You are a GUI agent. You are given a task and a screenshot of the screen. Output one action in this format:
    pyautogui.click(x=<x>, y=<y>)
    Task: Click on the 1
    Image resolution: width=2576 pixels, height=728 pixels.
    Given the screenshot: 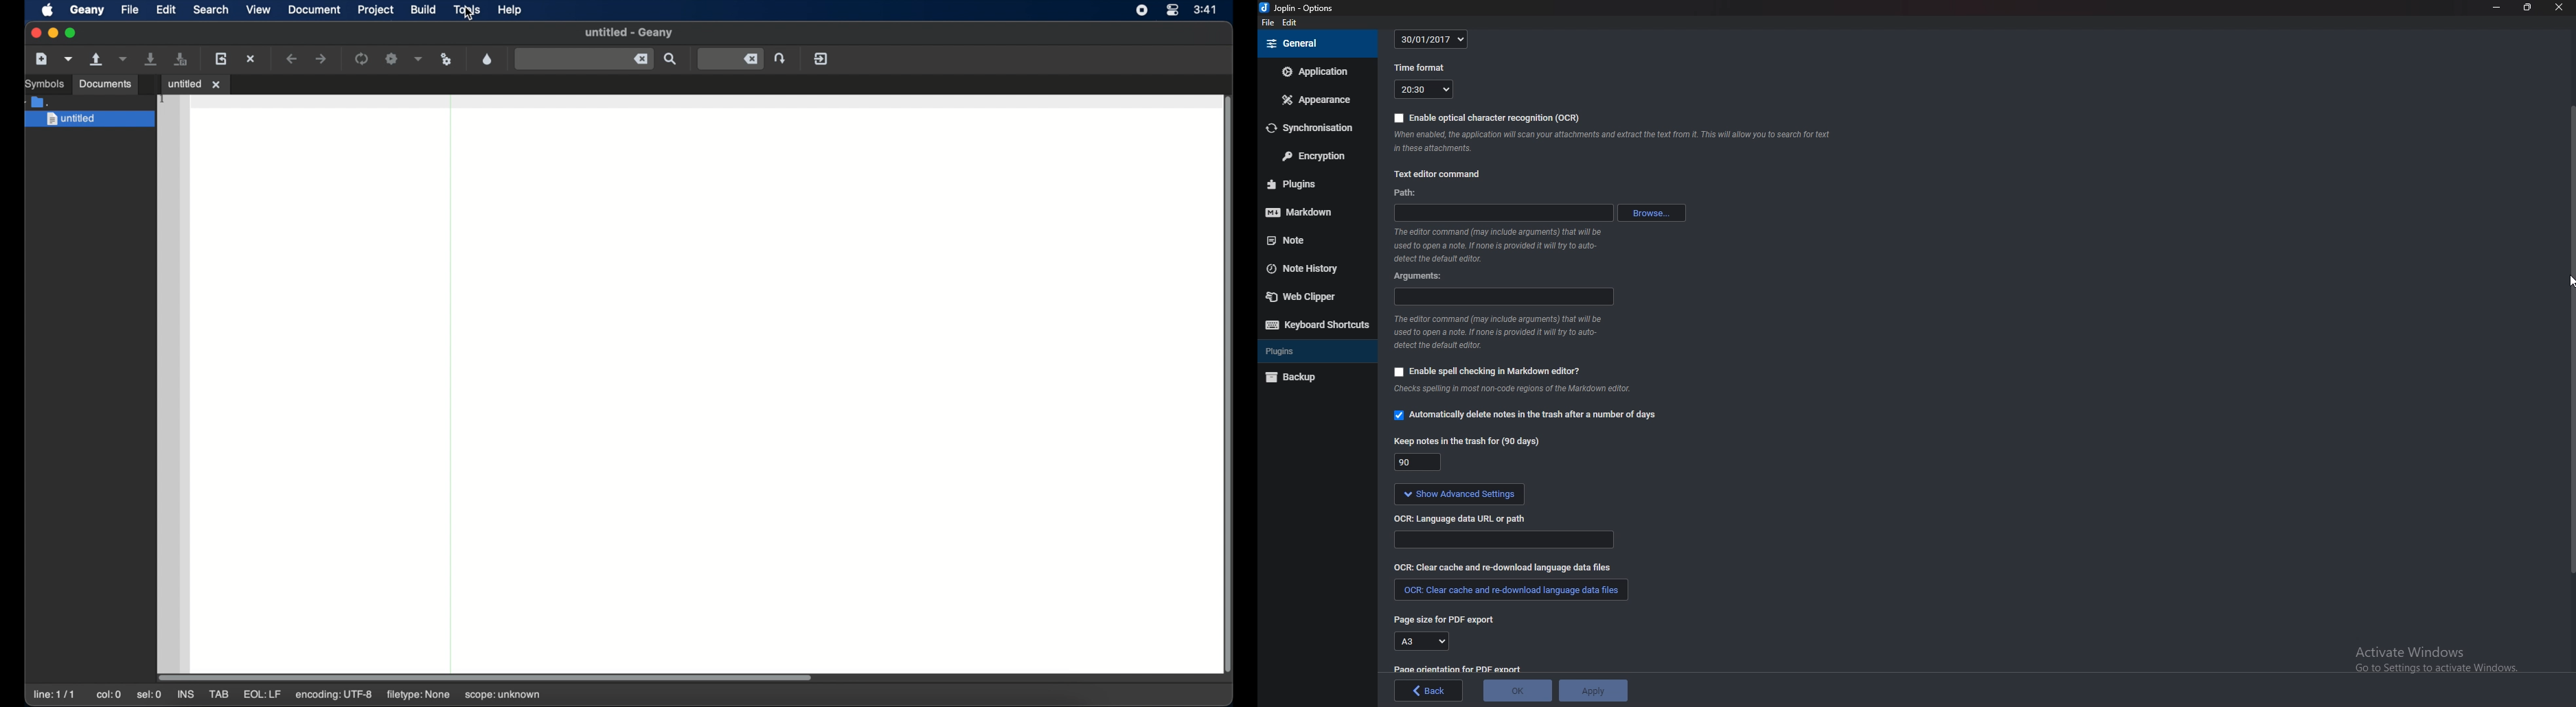 What is the action you would take?
    pyautogui.click(x=163, y=100)
    